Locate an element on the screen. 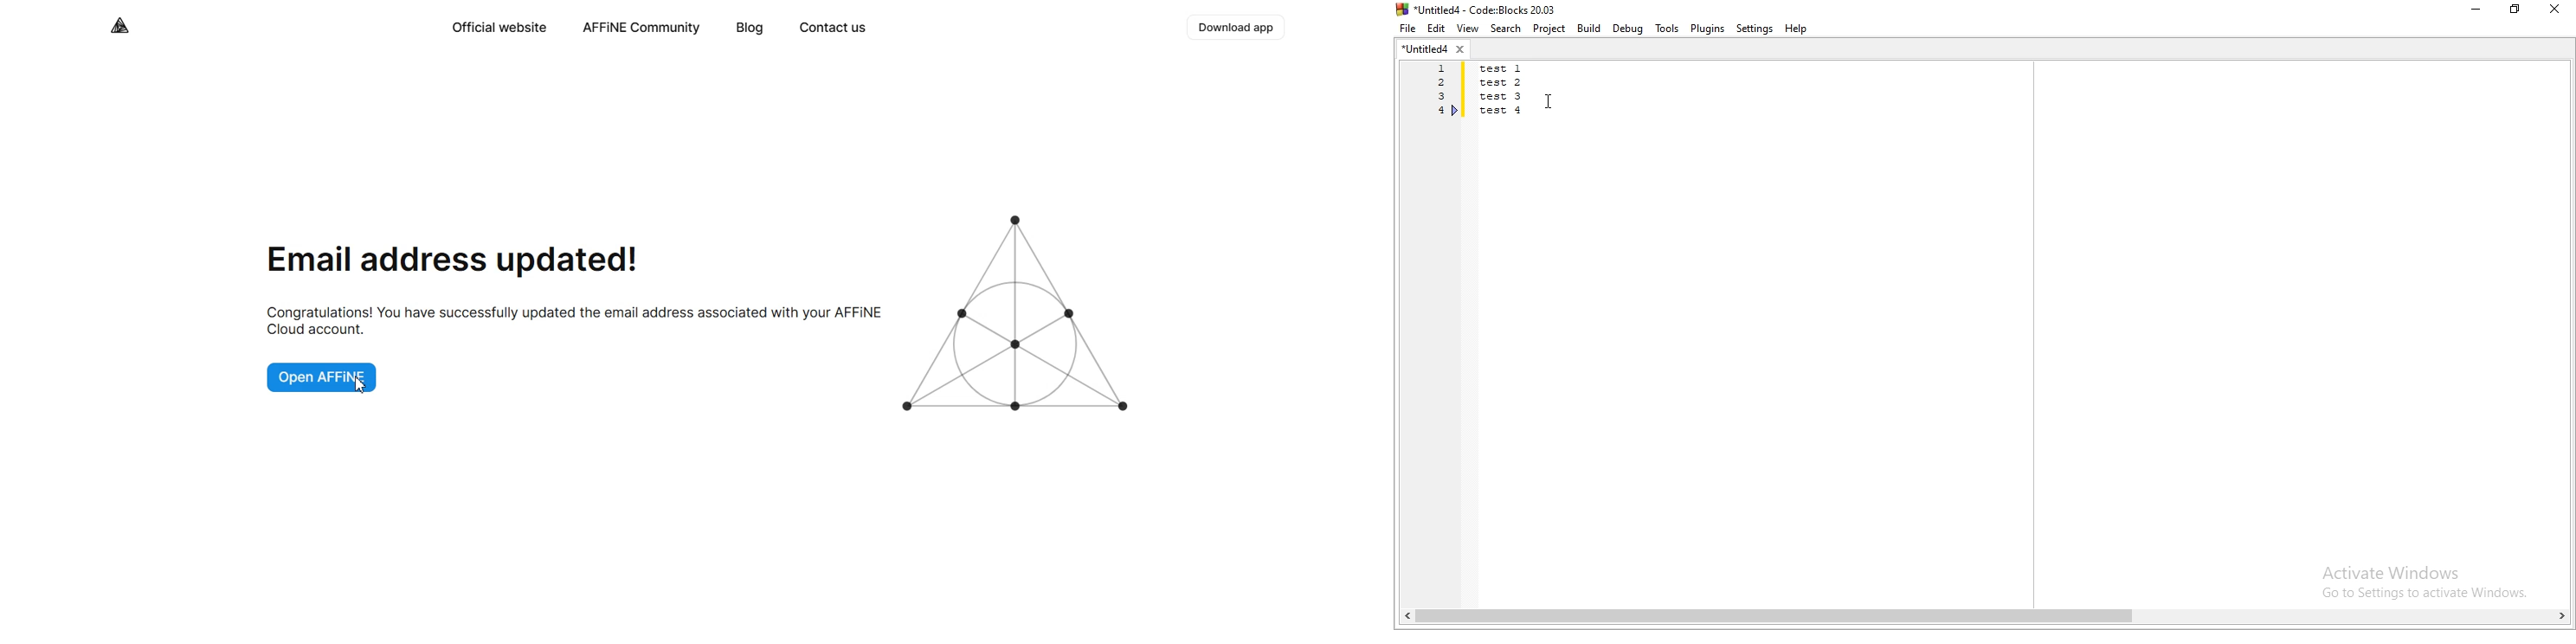  Logo is located at coordinates (1021, 314).